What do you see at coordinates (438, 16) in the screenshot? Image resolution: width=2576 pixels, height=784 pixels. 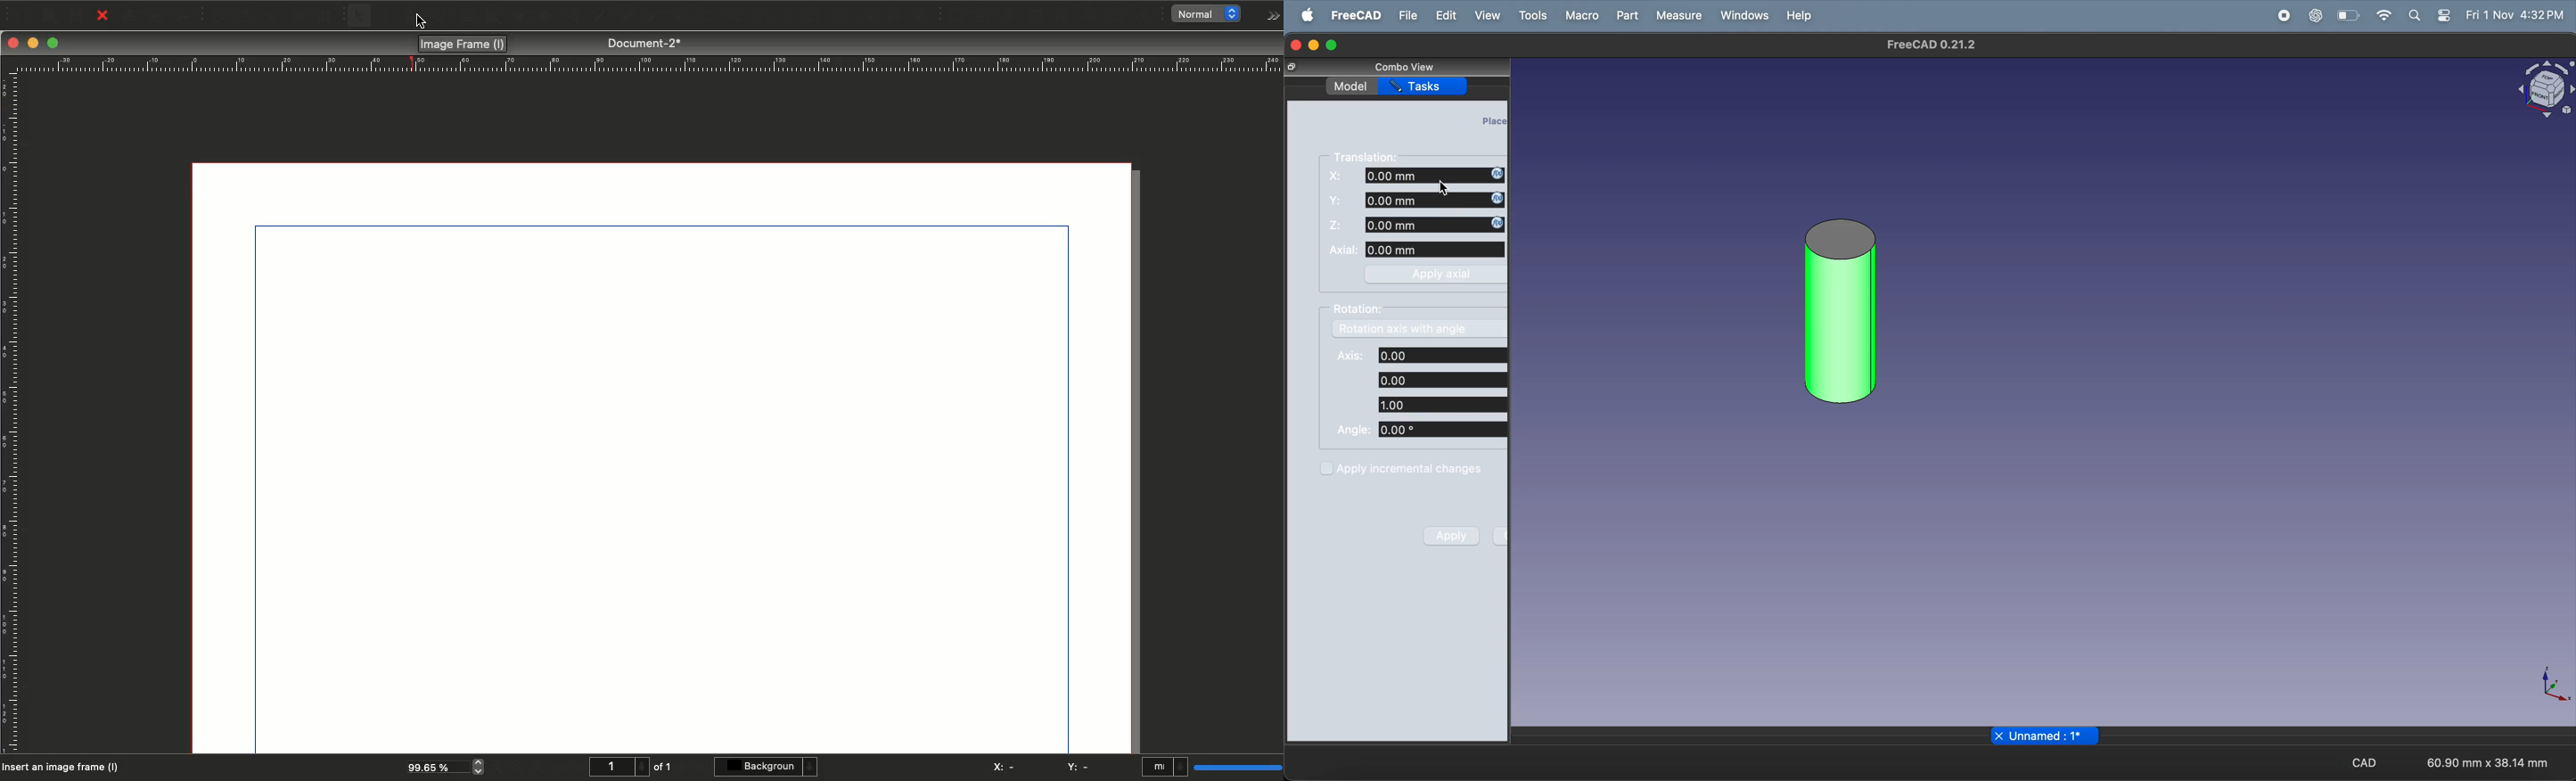 I see `Render frame` at bounding box center [438, 16].